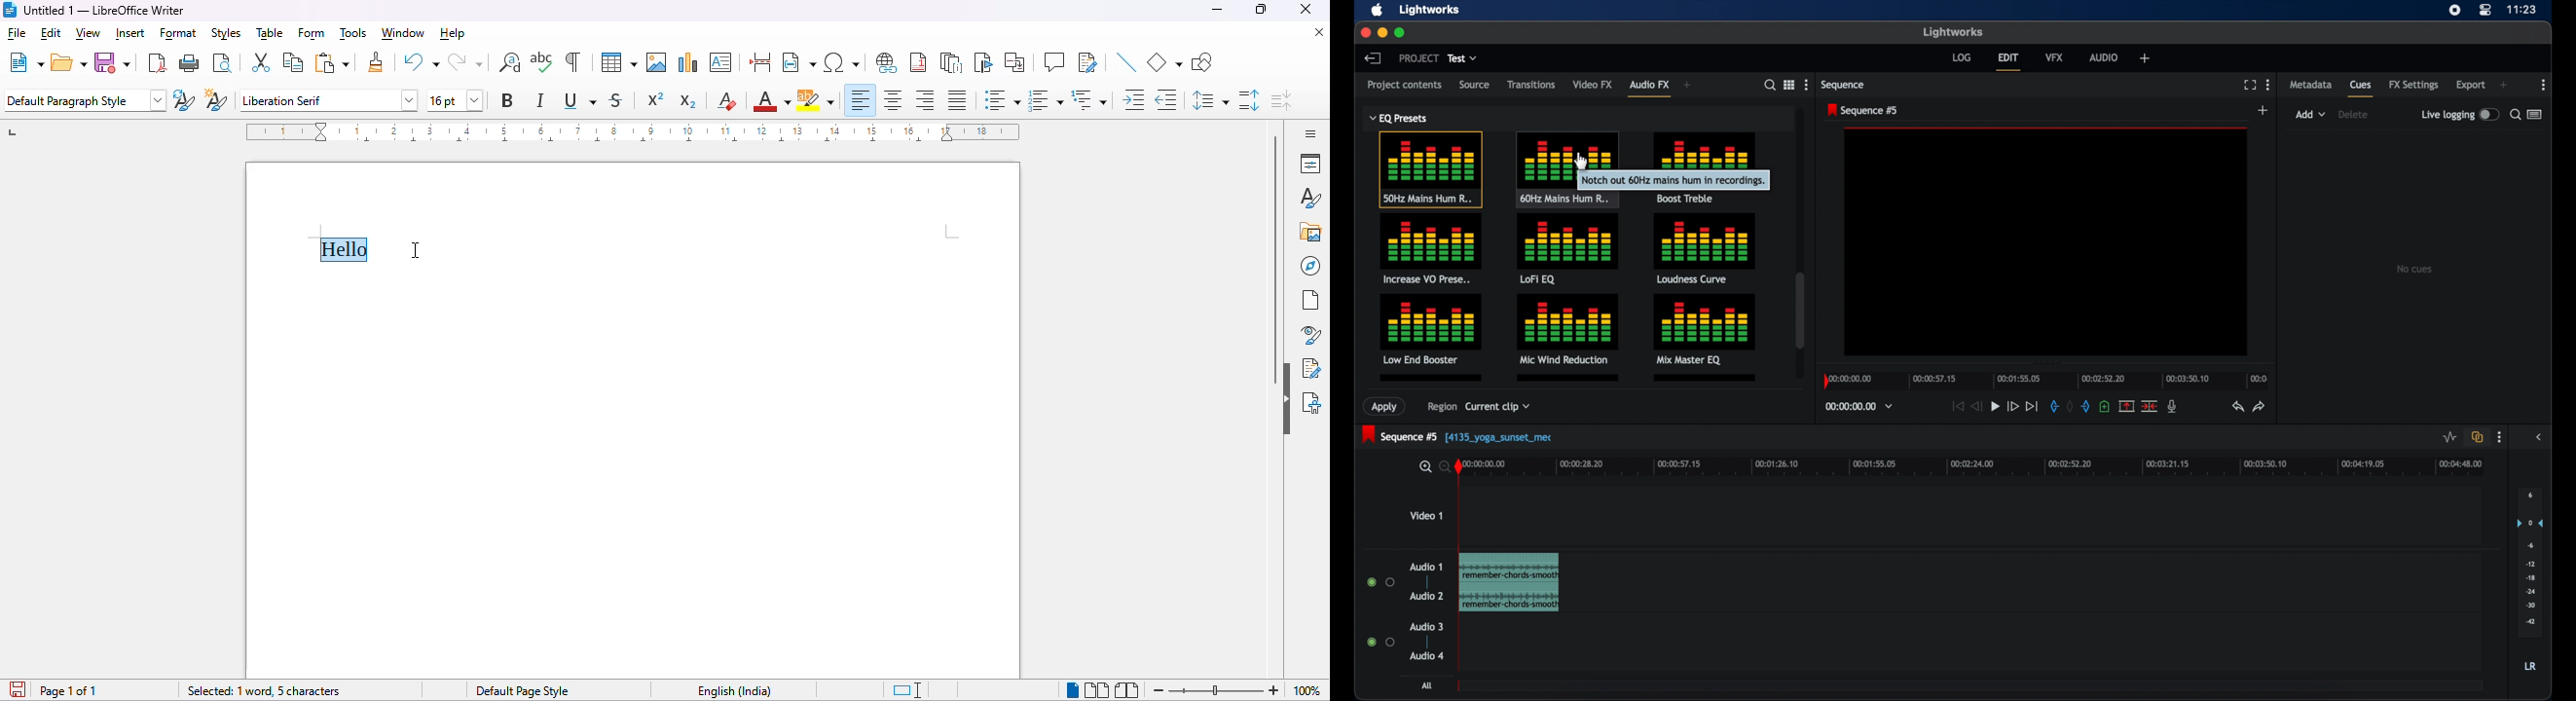 The image size is (2576, 728). I want to click on page, so click(1310, 301).